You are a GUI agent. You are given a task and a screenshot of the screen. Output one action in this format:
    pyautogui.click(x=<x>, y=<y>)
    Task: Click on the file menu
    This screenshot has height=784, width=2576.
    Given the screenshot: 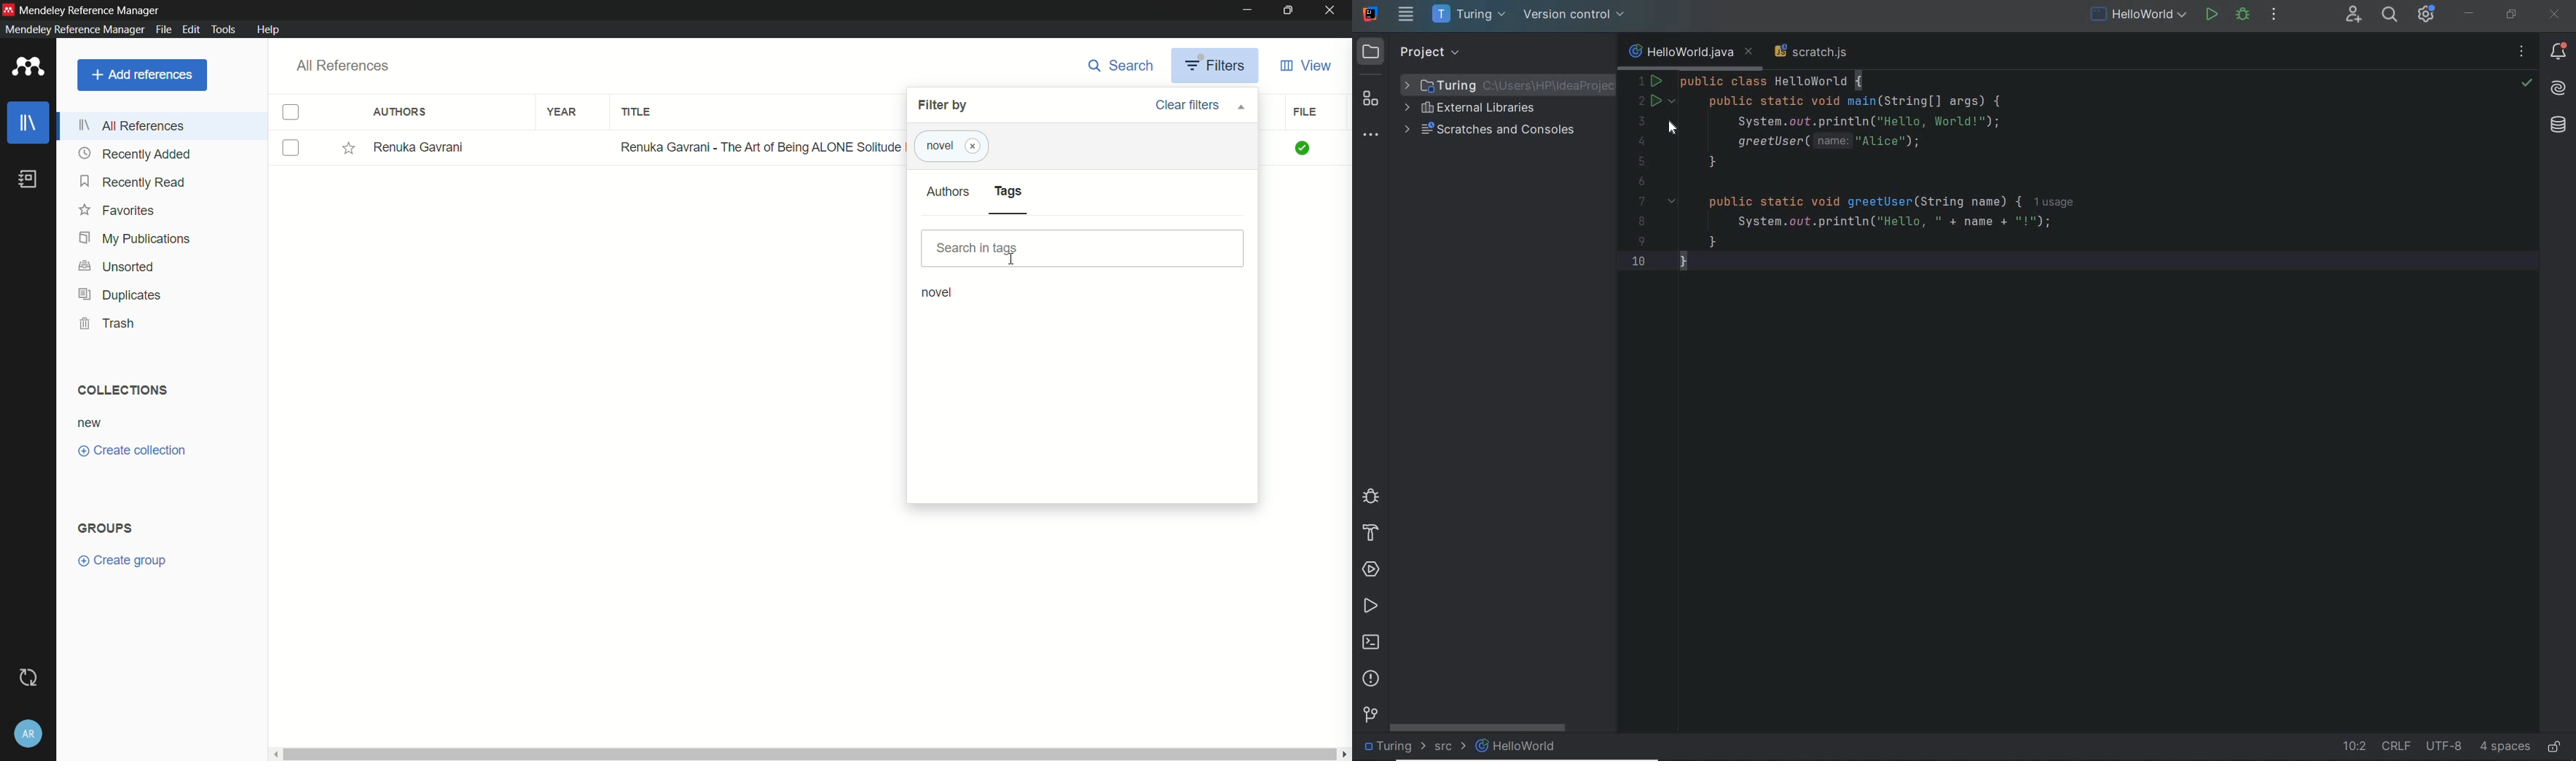 What is the action you would take?
    pyautogui.click(x=163, y=30)
    